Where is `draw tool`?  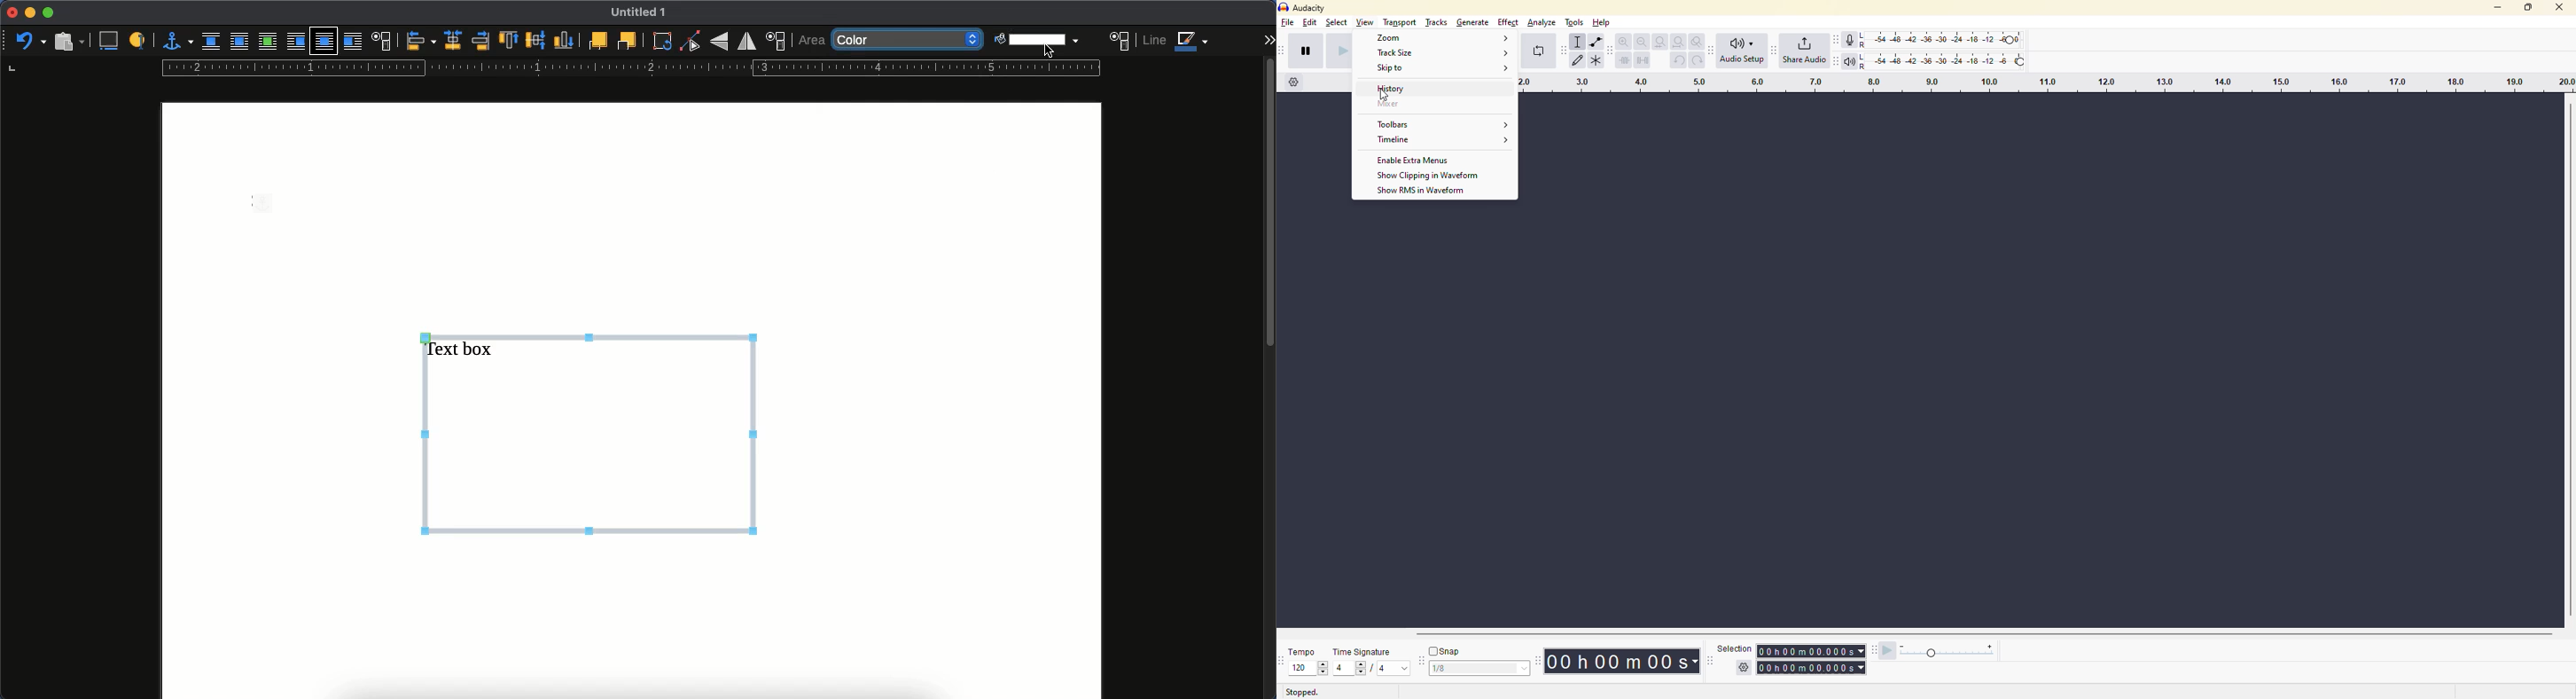
draw tool is located at coordinates (1581, 62).